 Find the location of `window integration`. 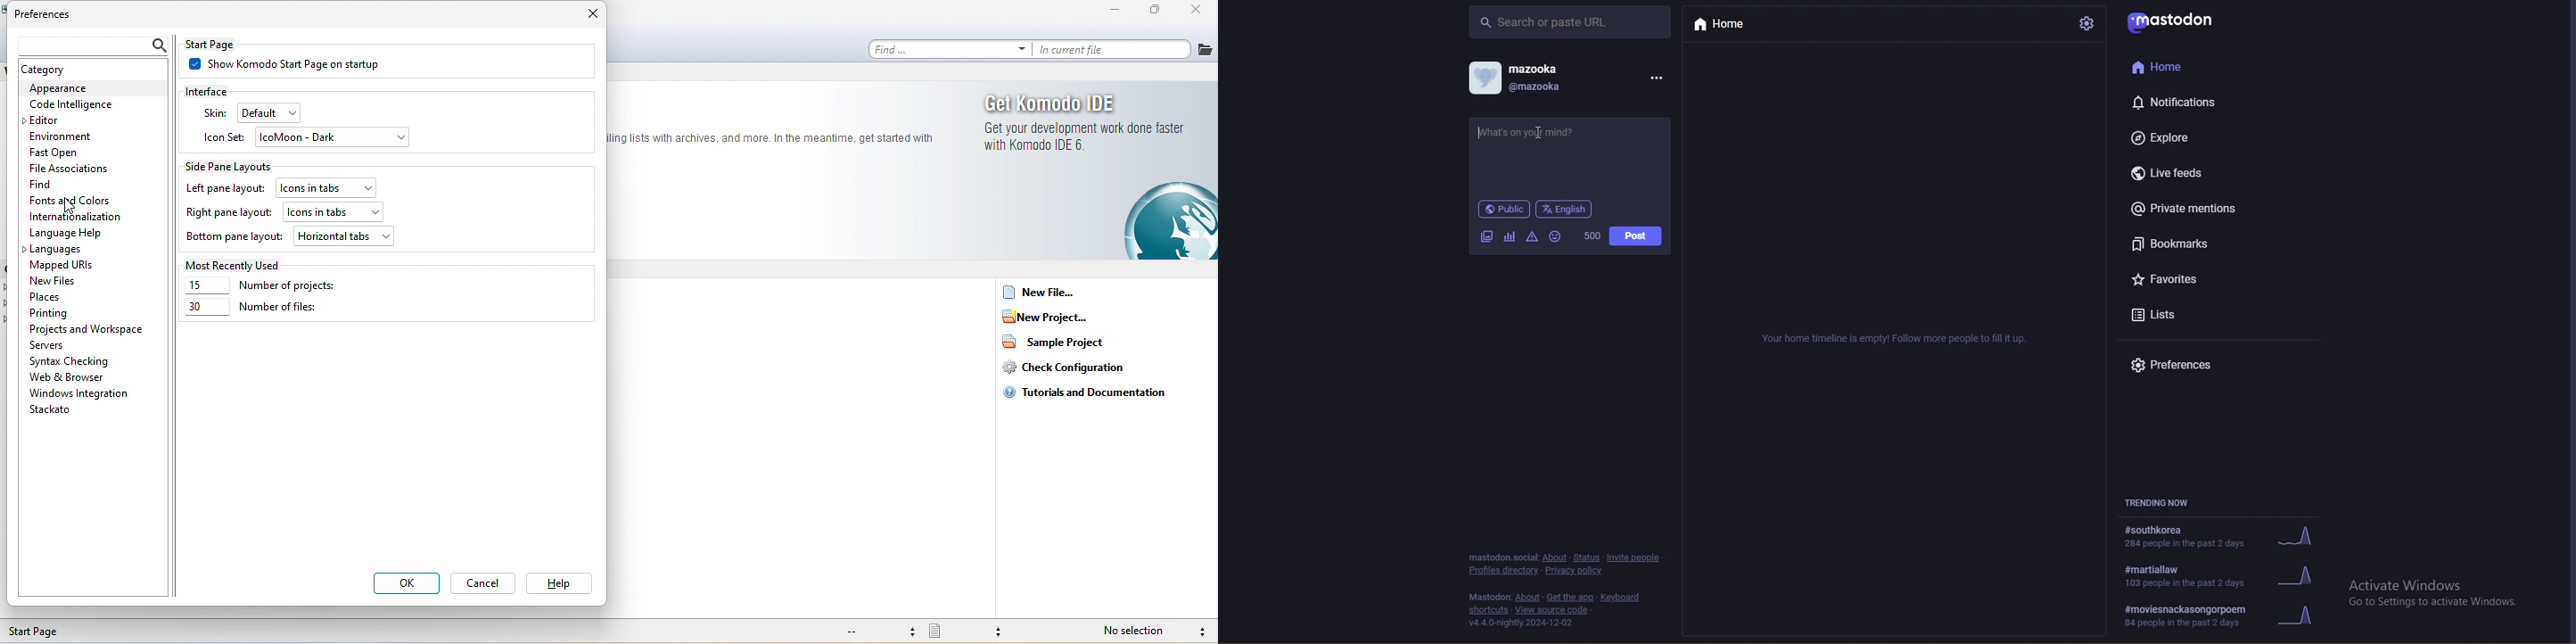

window integration is located at coordinates (85, 394).